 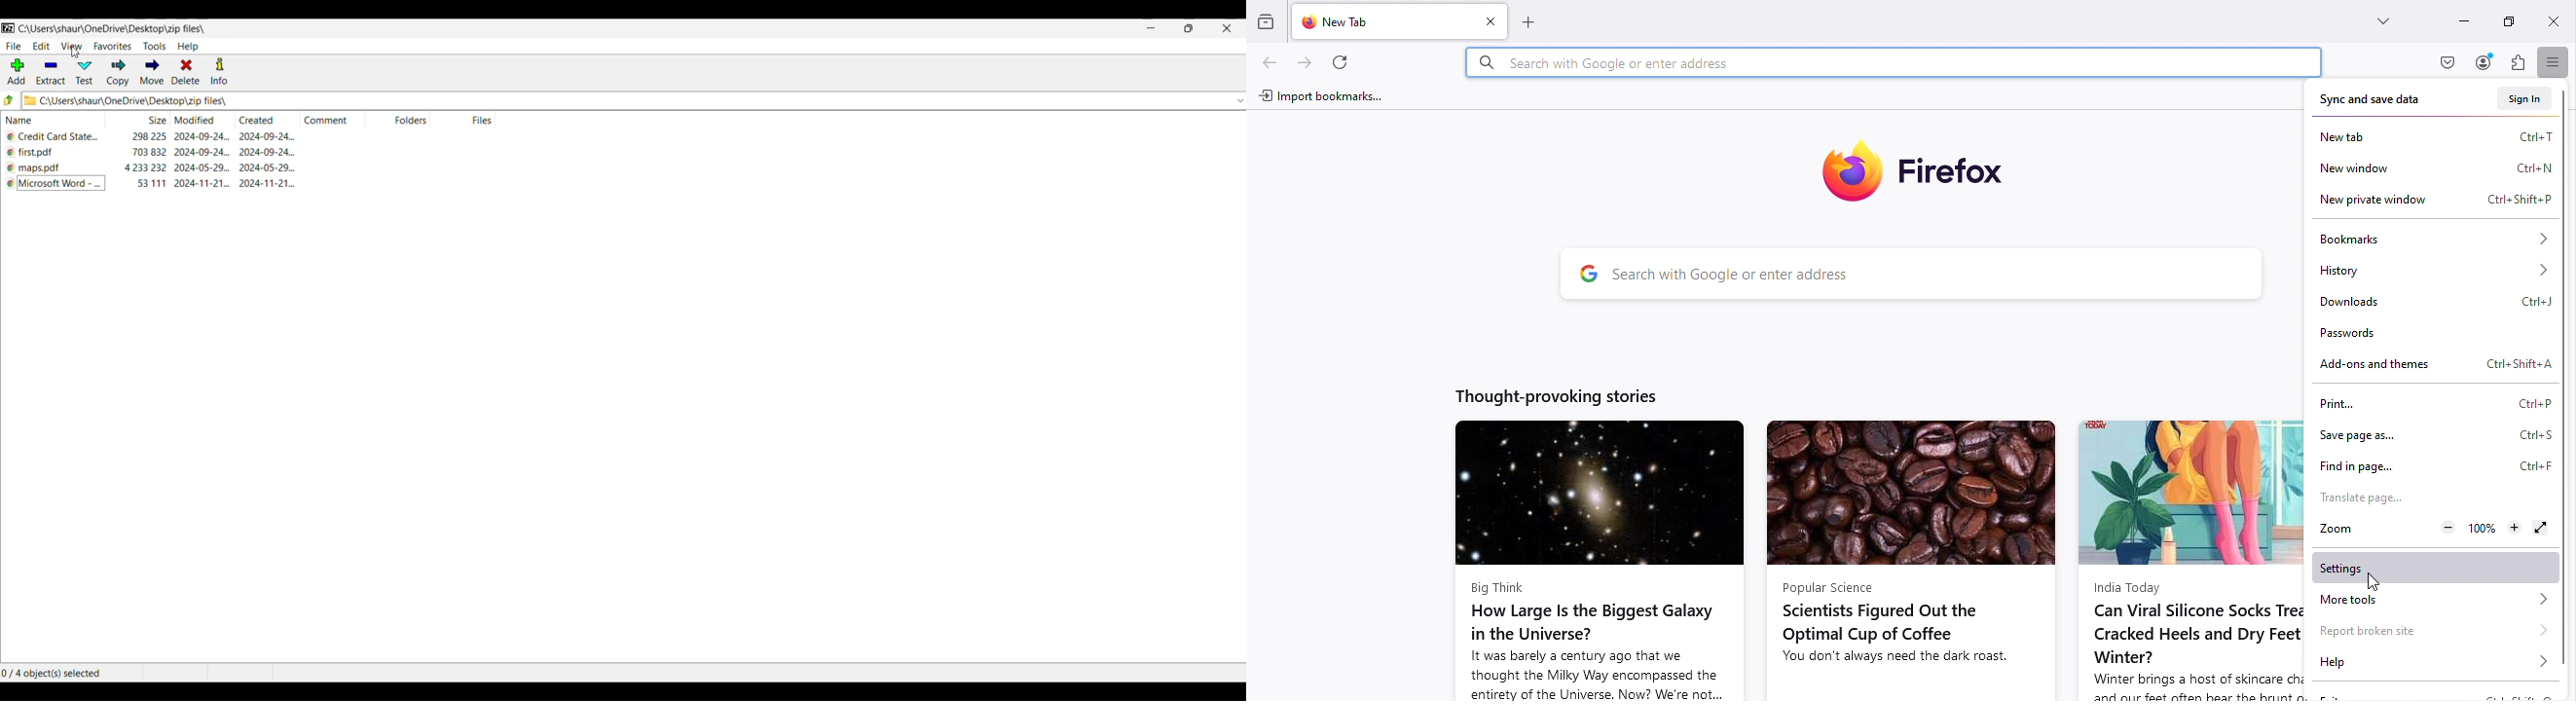 What do you see at coordinates (2438, 600) in the screenshot?
I see `More tools` at bounding box center [2438, 600].